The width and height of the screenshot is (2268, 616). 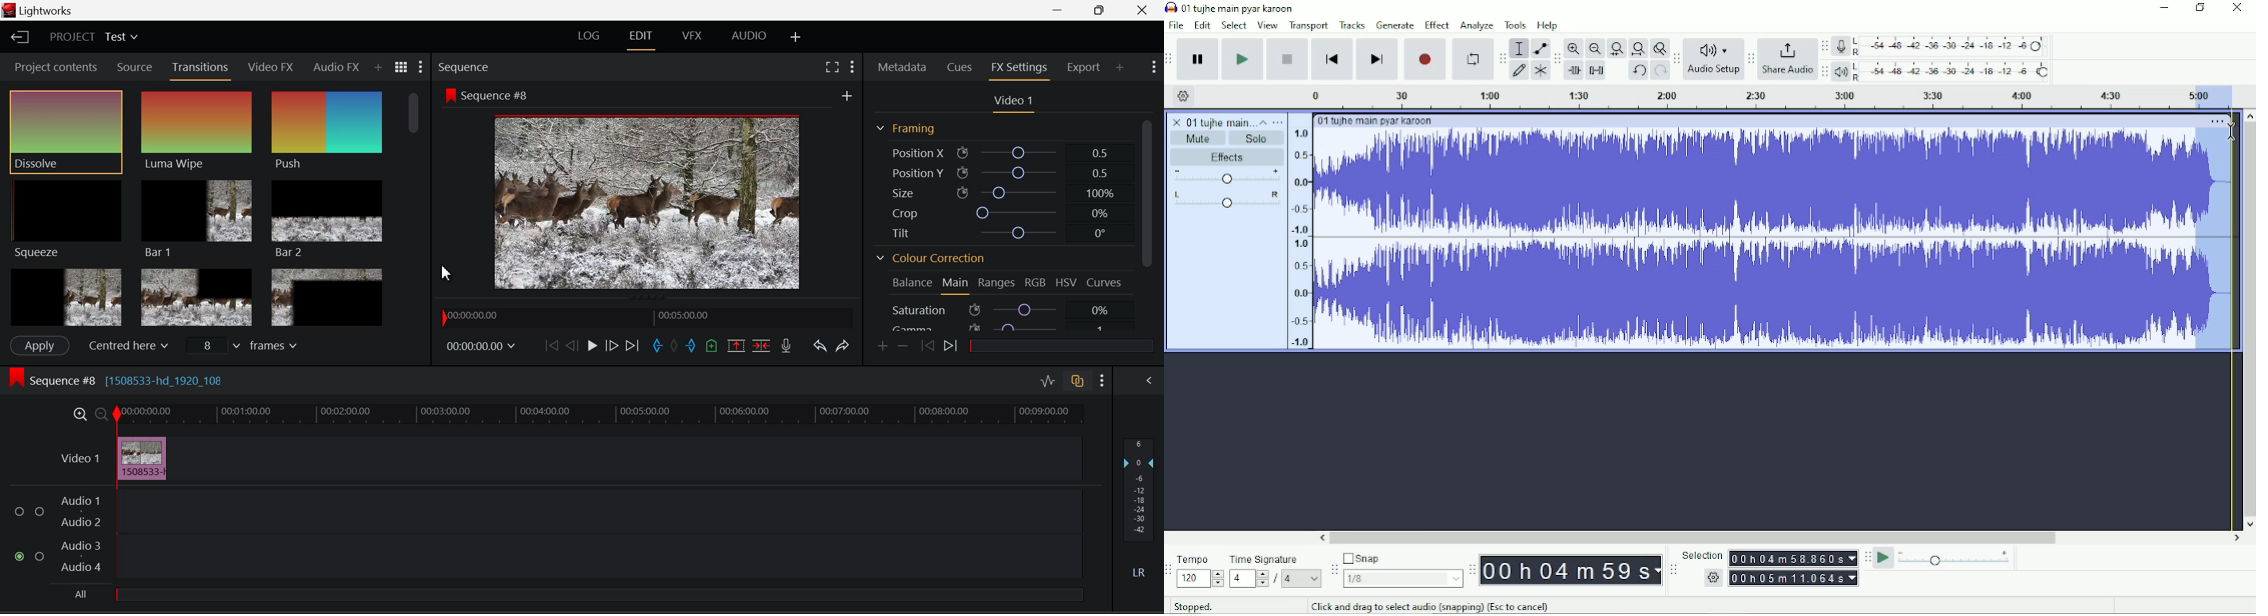 I want to click on Export, so click(x=1082, y=67).